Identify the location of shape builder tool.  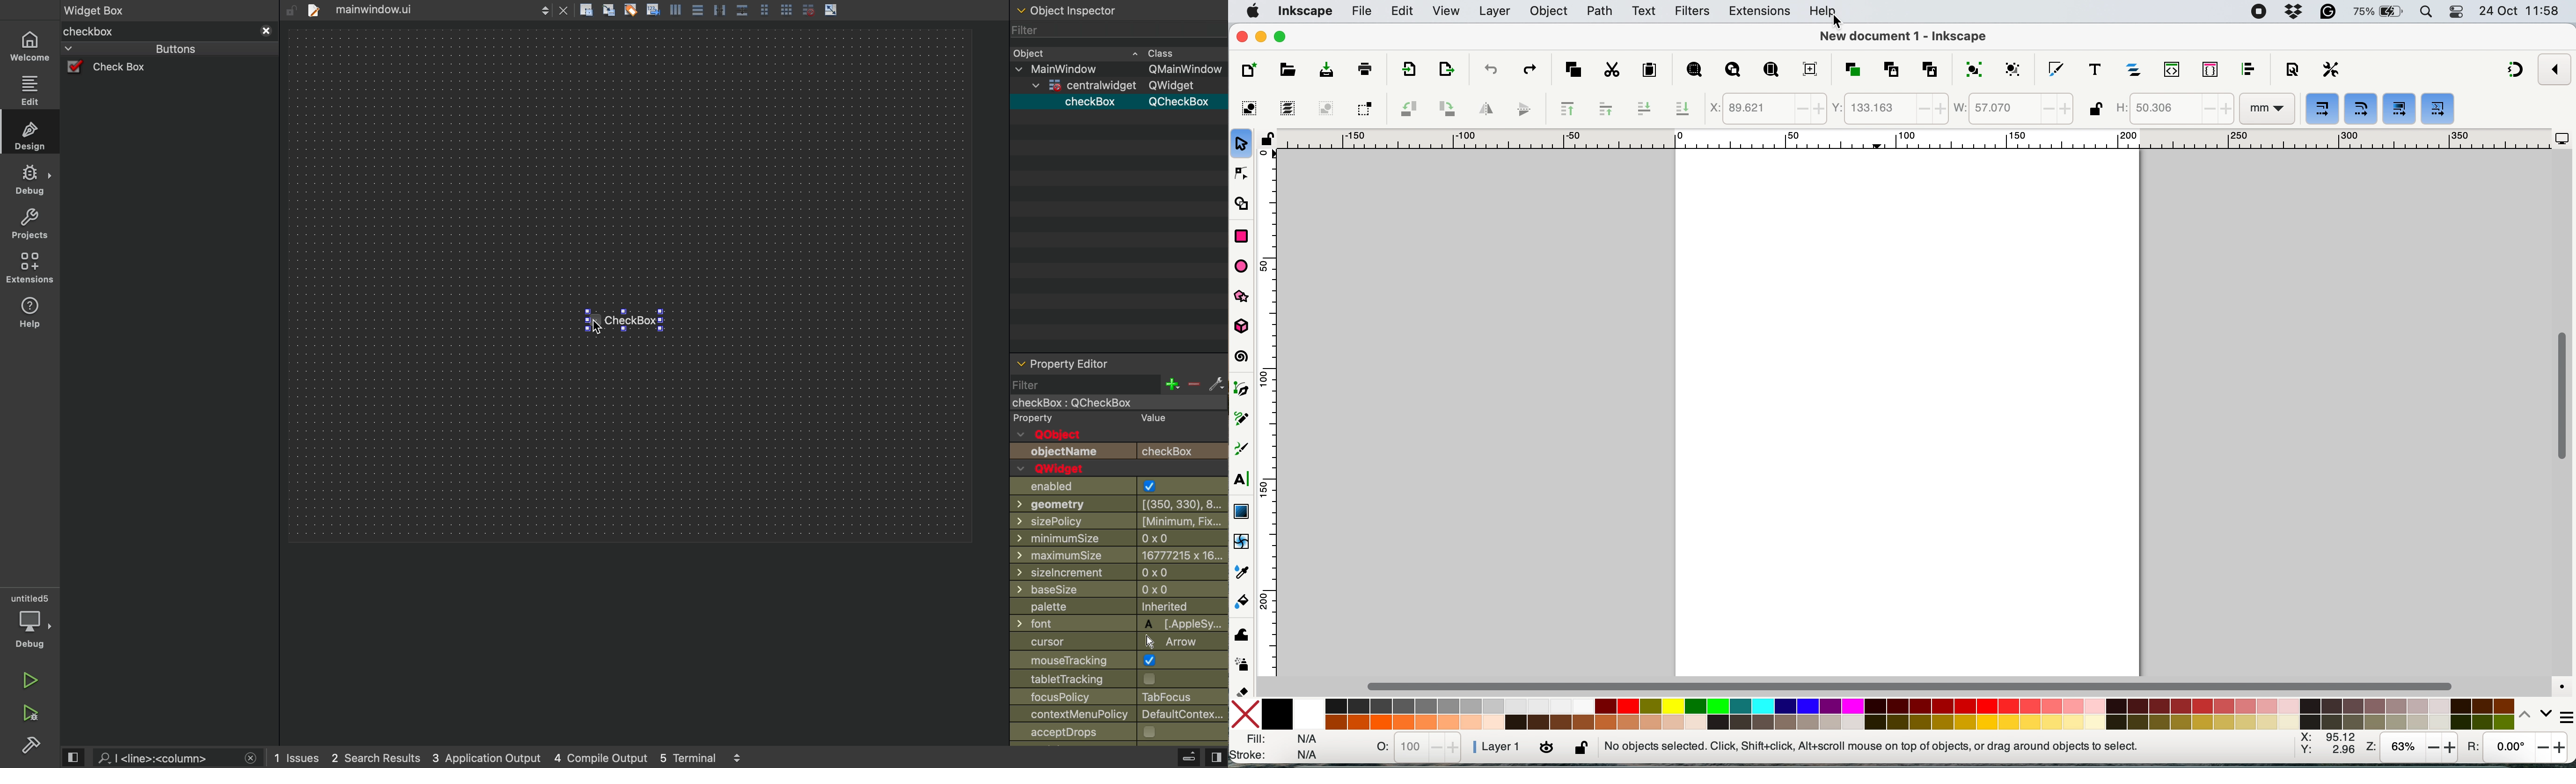
(1243, 205).